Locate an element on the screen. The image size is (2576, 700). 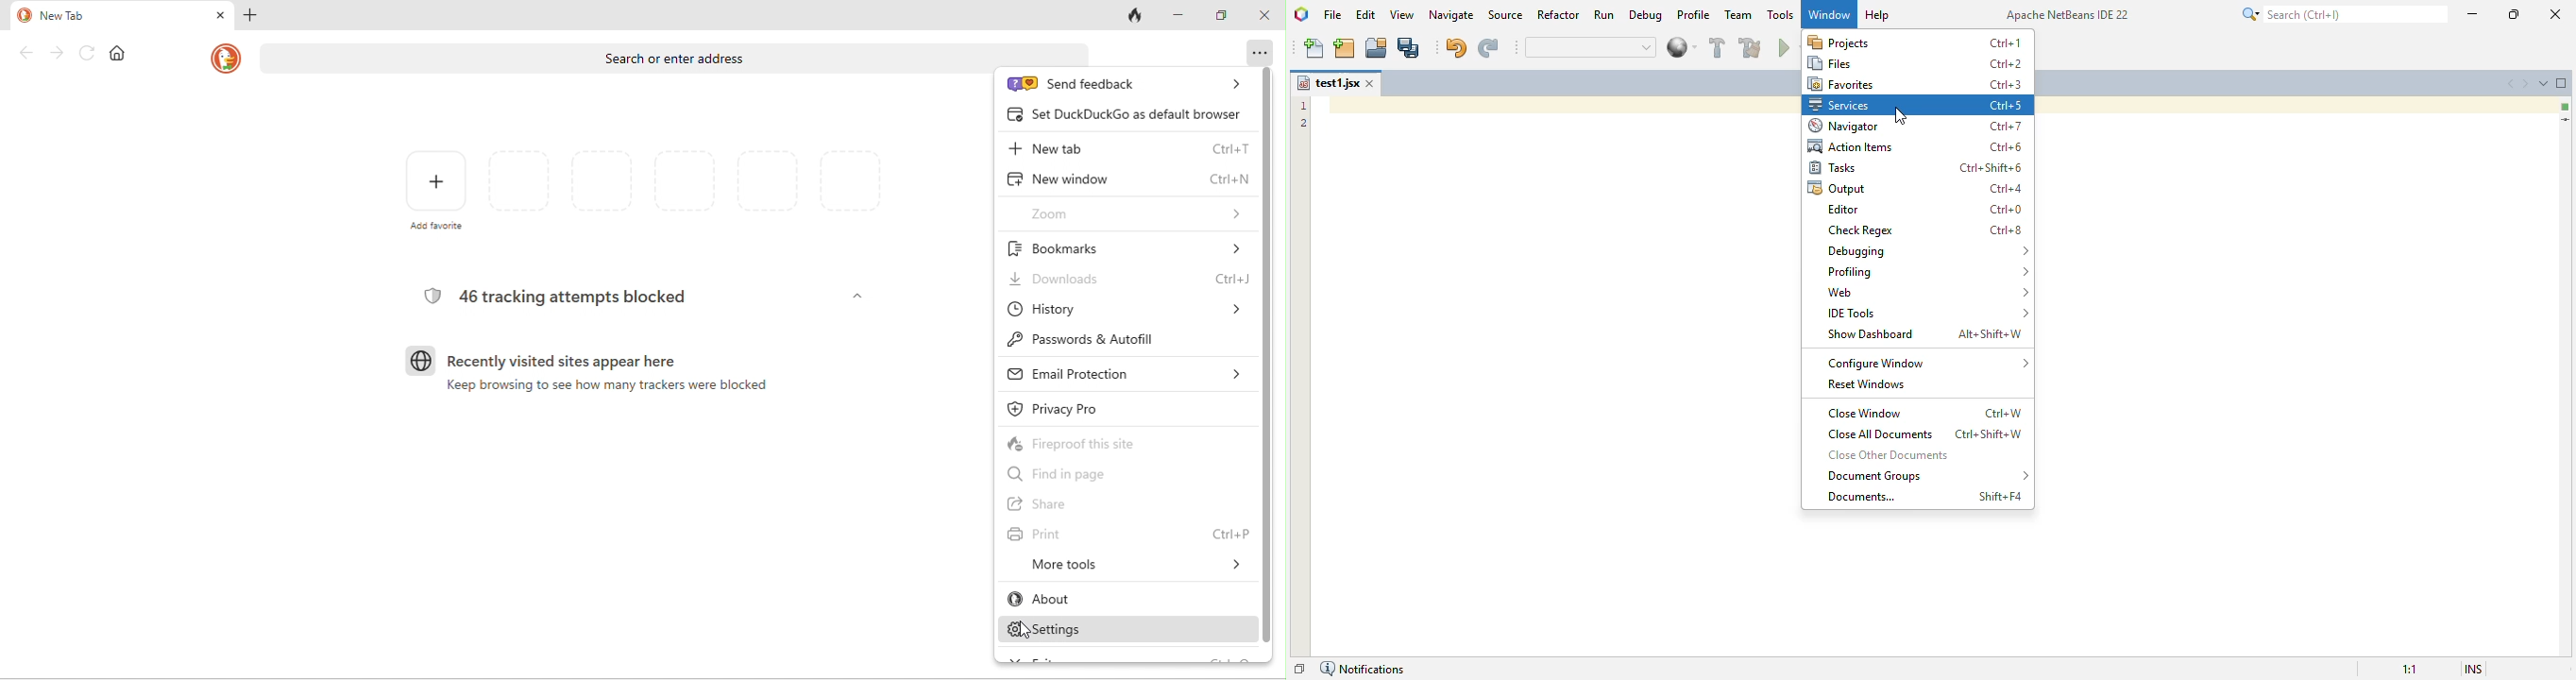
shortcut for regex is located at coordinates (2006, 230).